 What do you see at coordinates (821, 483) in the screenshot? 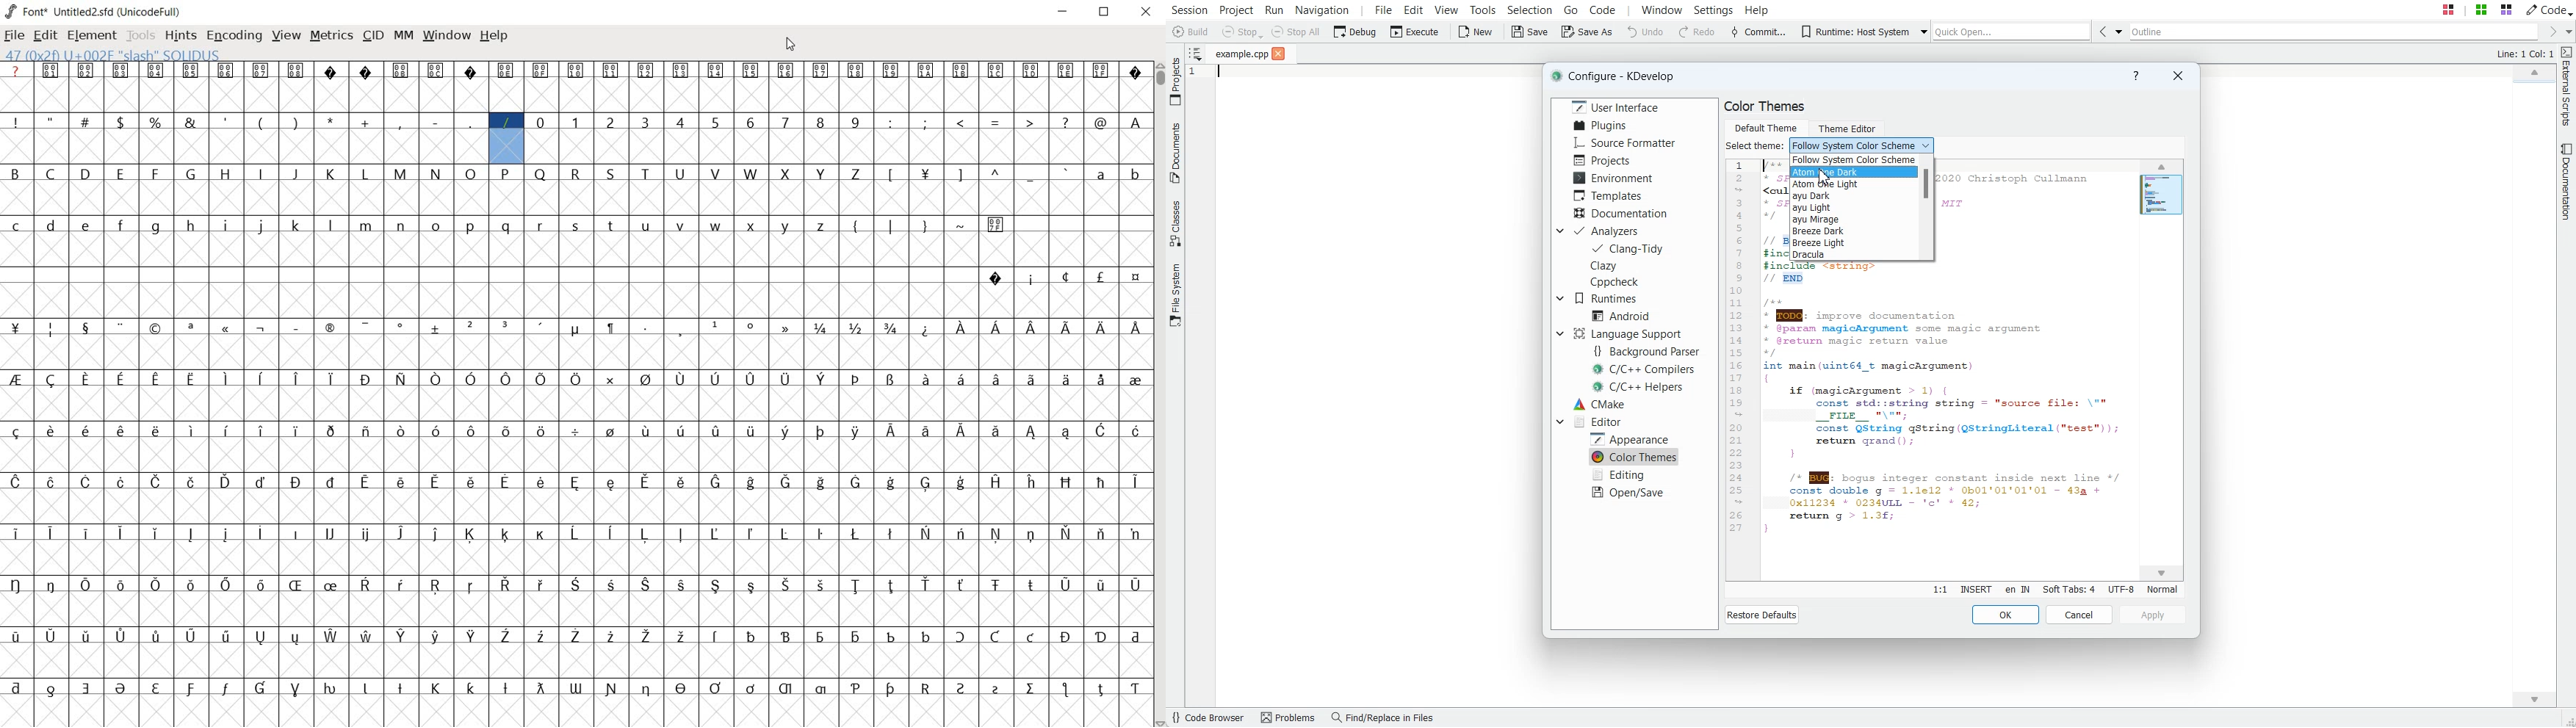
I see `glyph` at bounding box center [821, 483].